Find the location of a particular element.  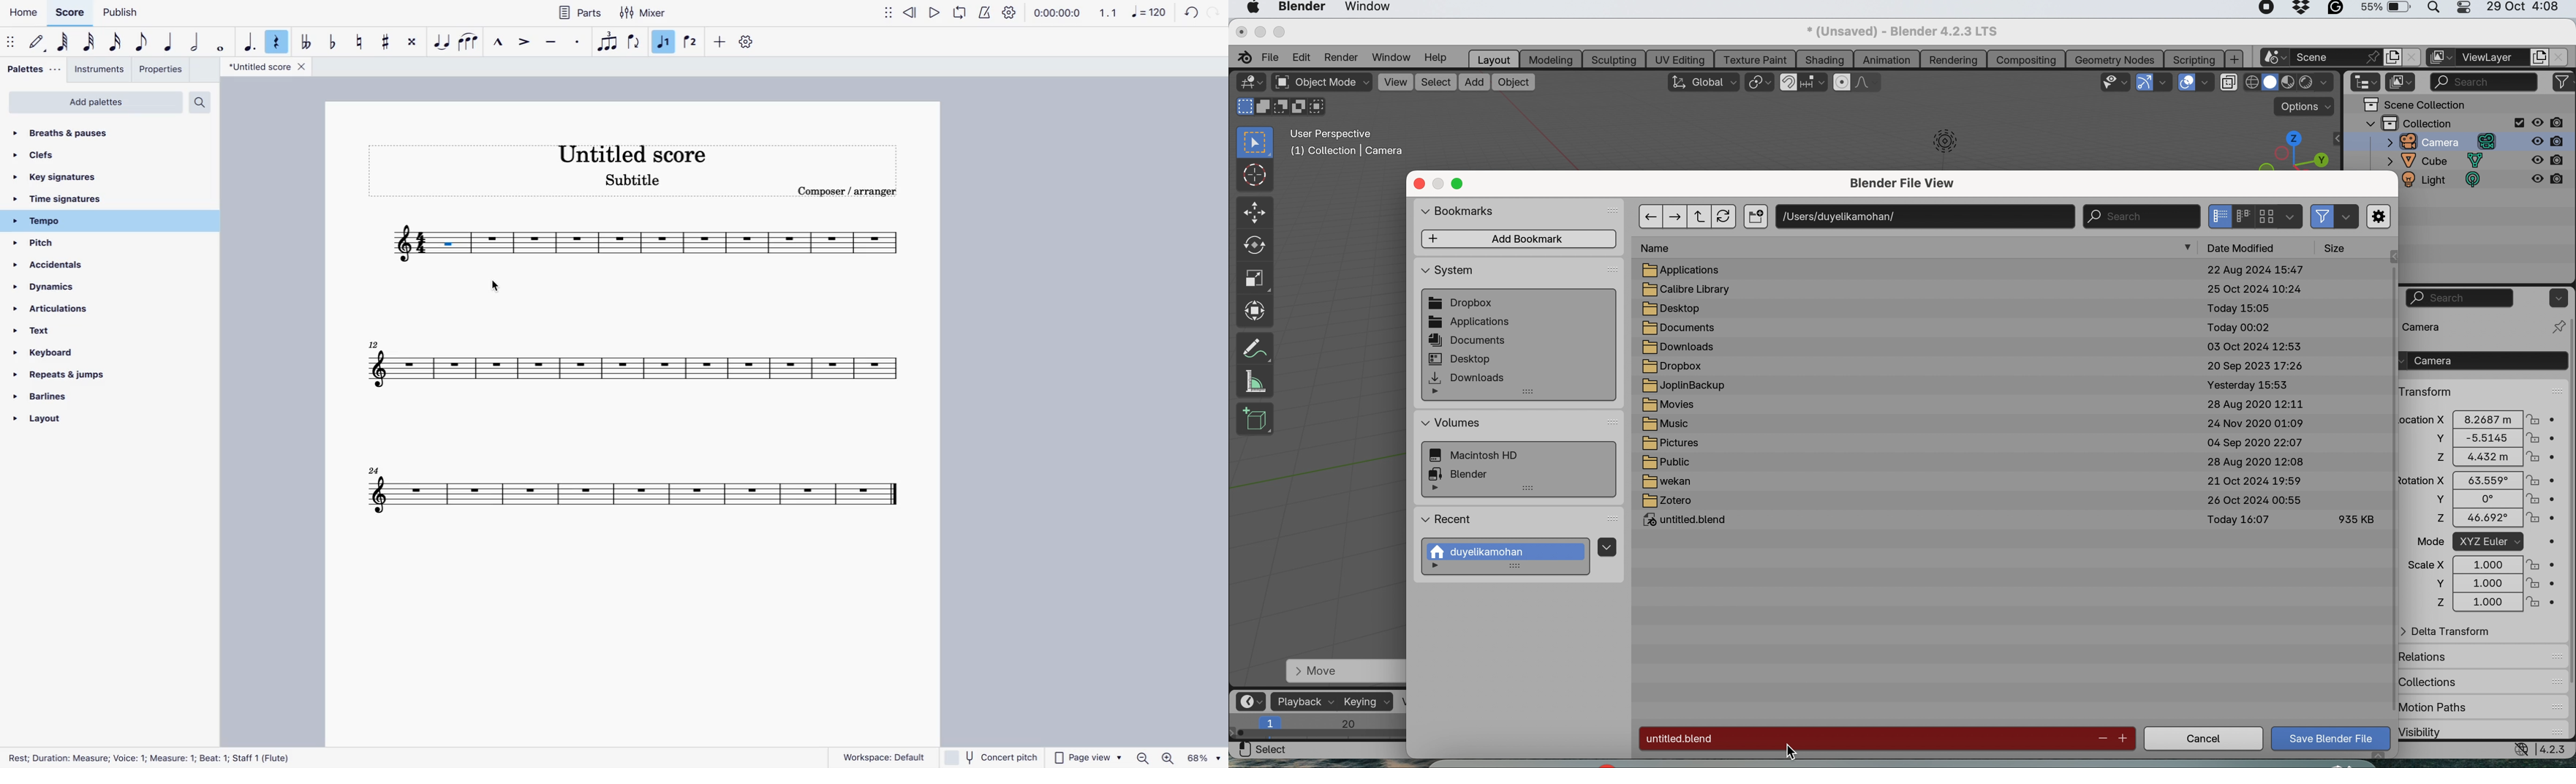

 is located at coordinates (1171, 757).